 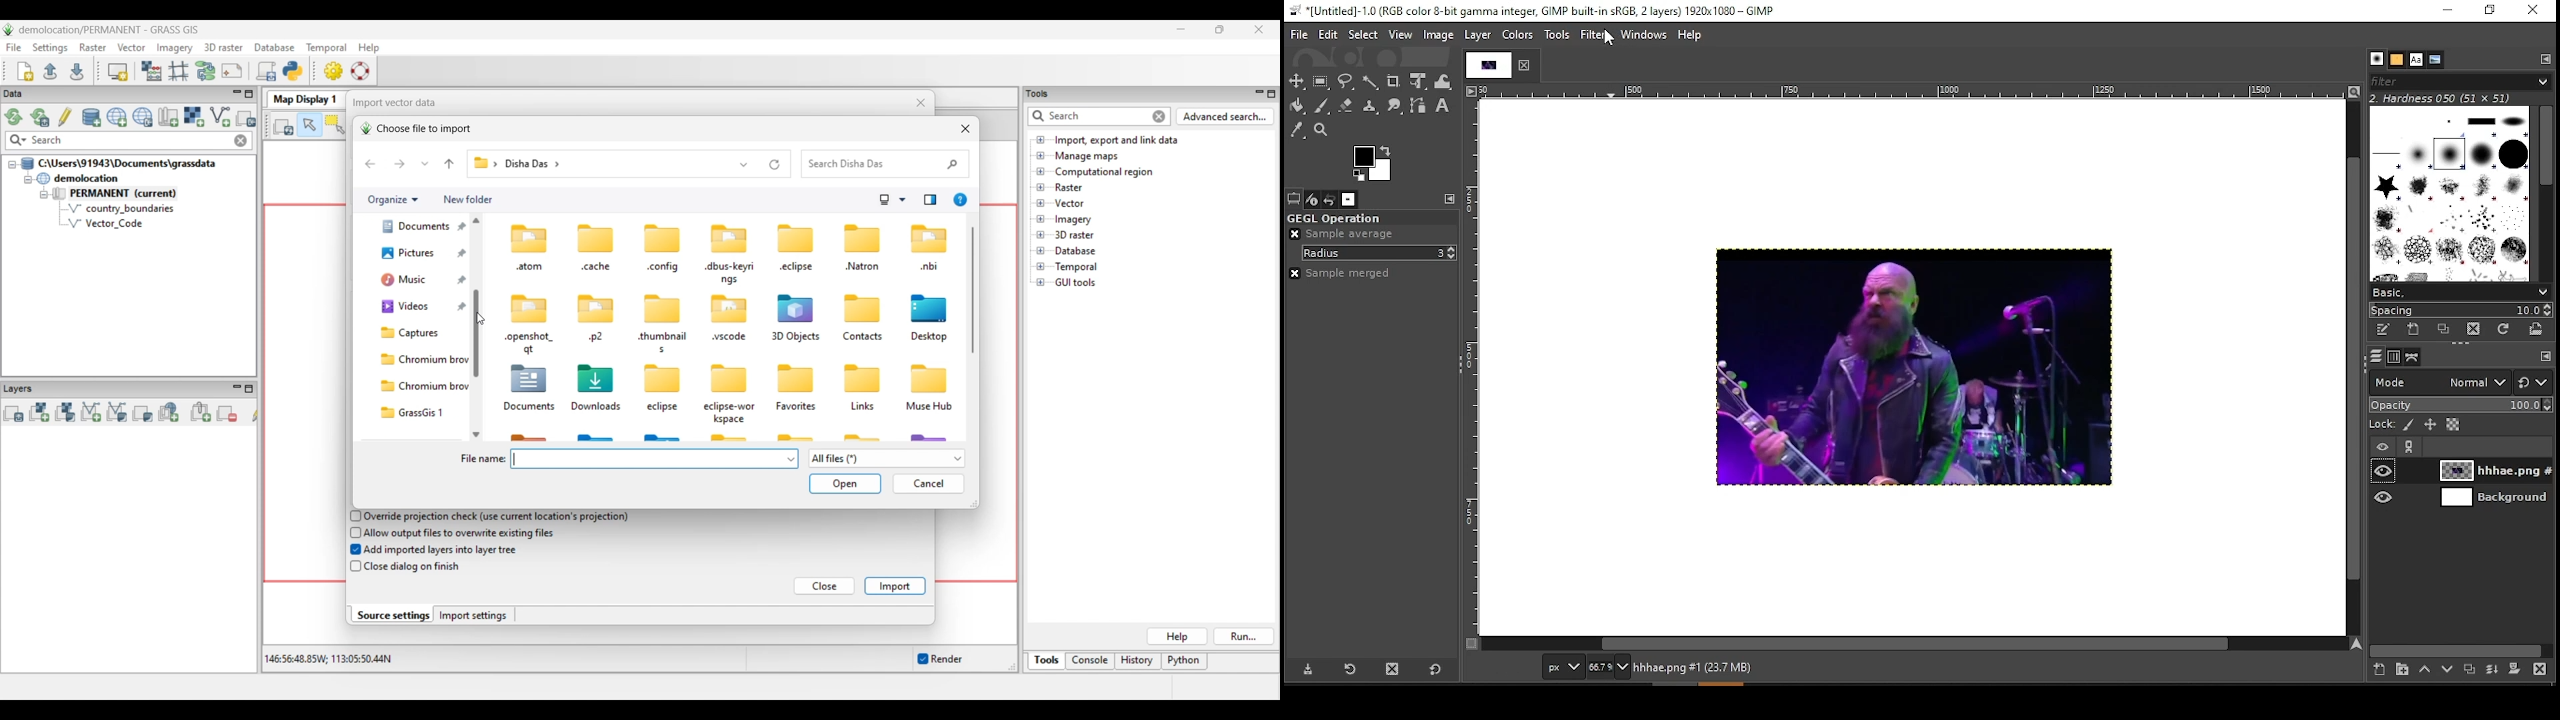 I want to click on lock size and positioning, so click(x=2431, y=425).